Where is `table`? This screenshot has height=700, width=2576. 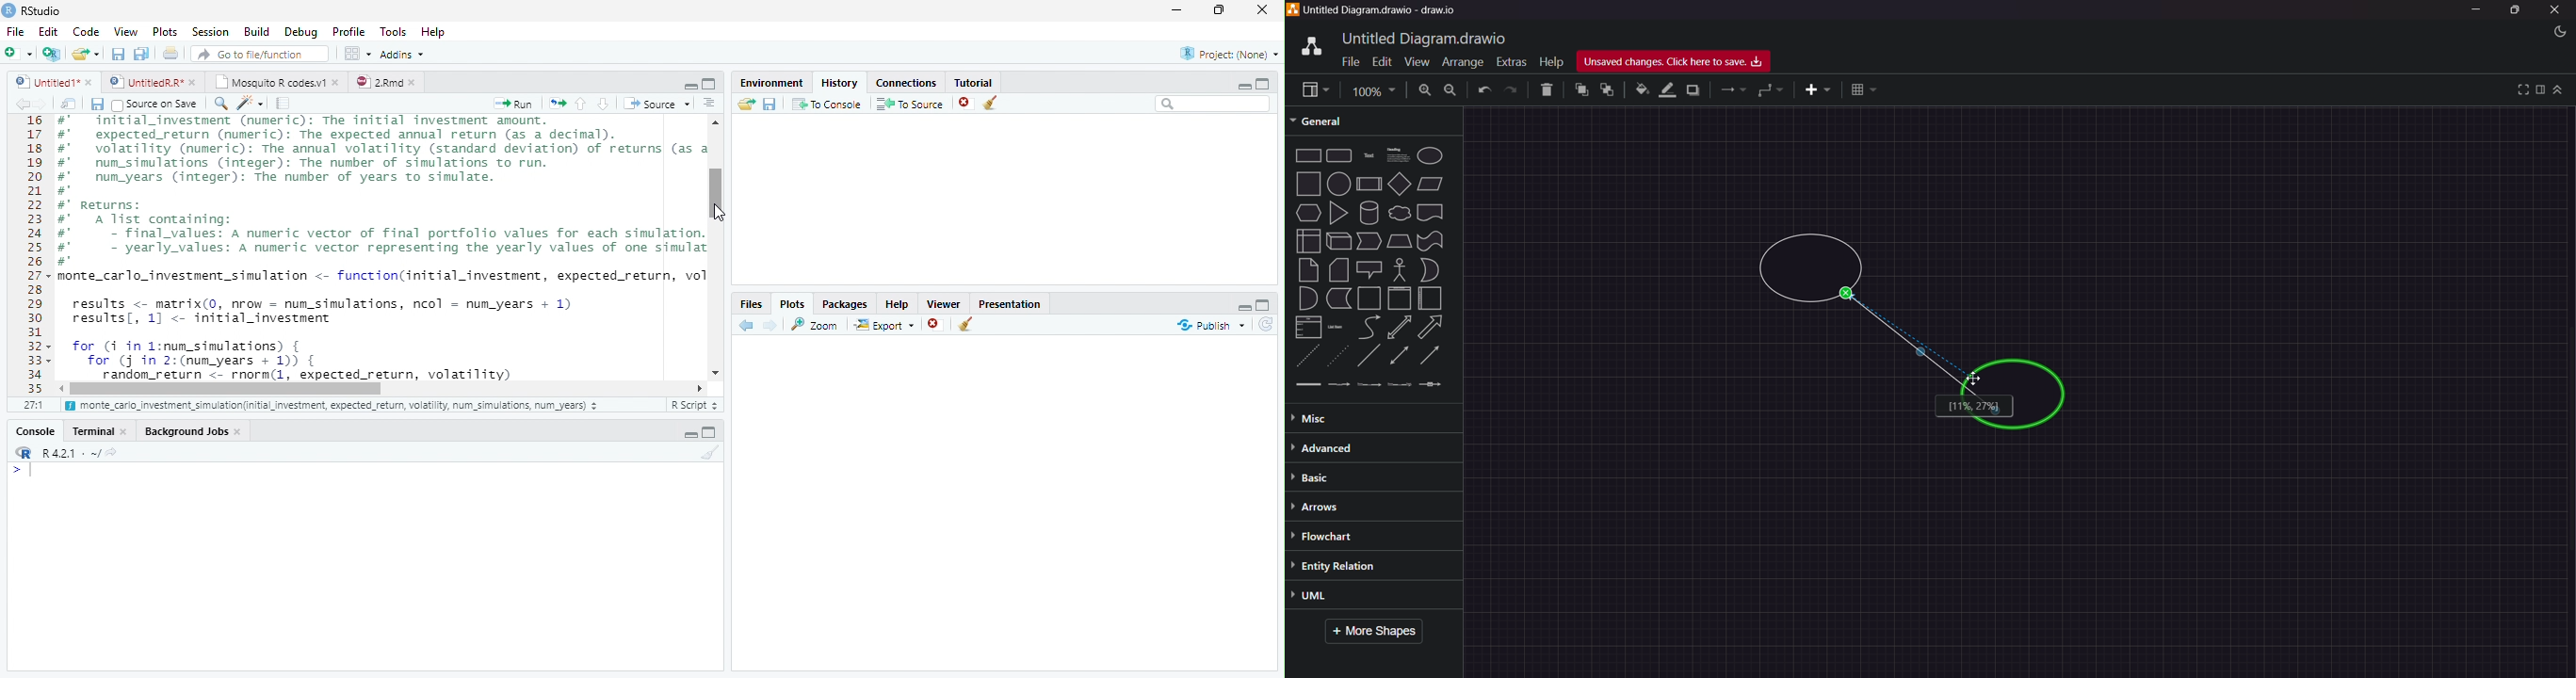 table is located at coordinates (1865, 89).